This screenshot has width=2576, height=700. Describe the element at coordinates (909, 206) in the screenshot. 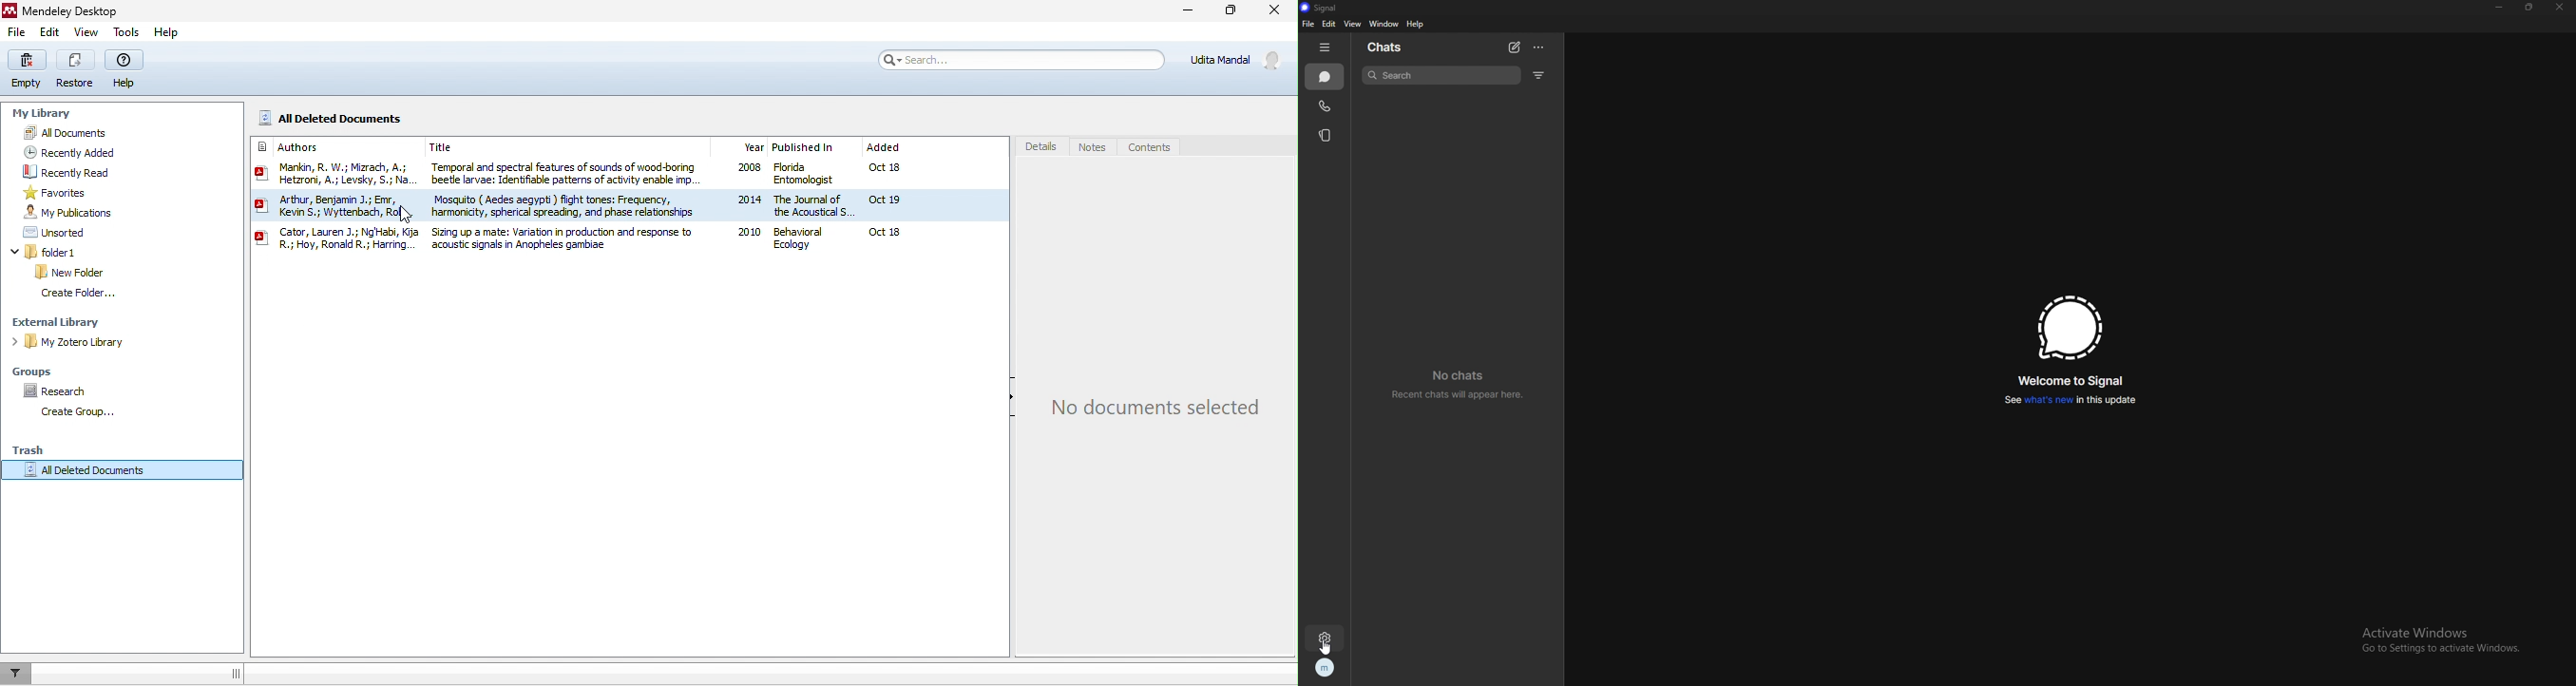

I see `Oct 18
oct 19
oct 18` at that location.